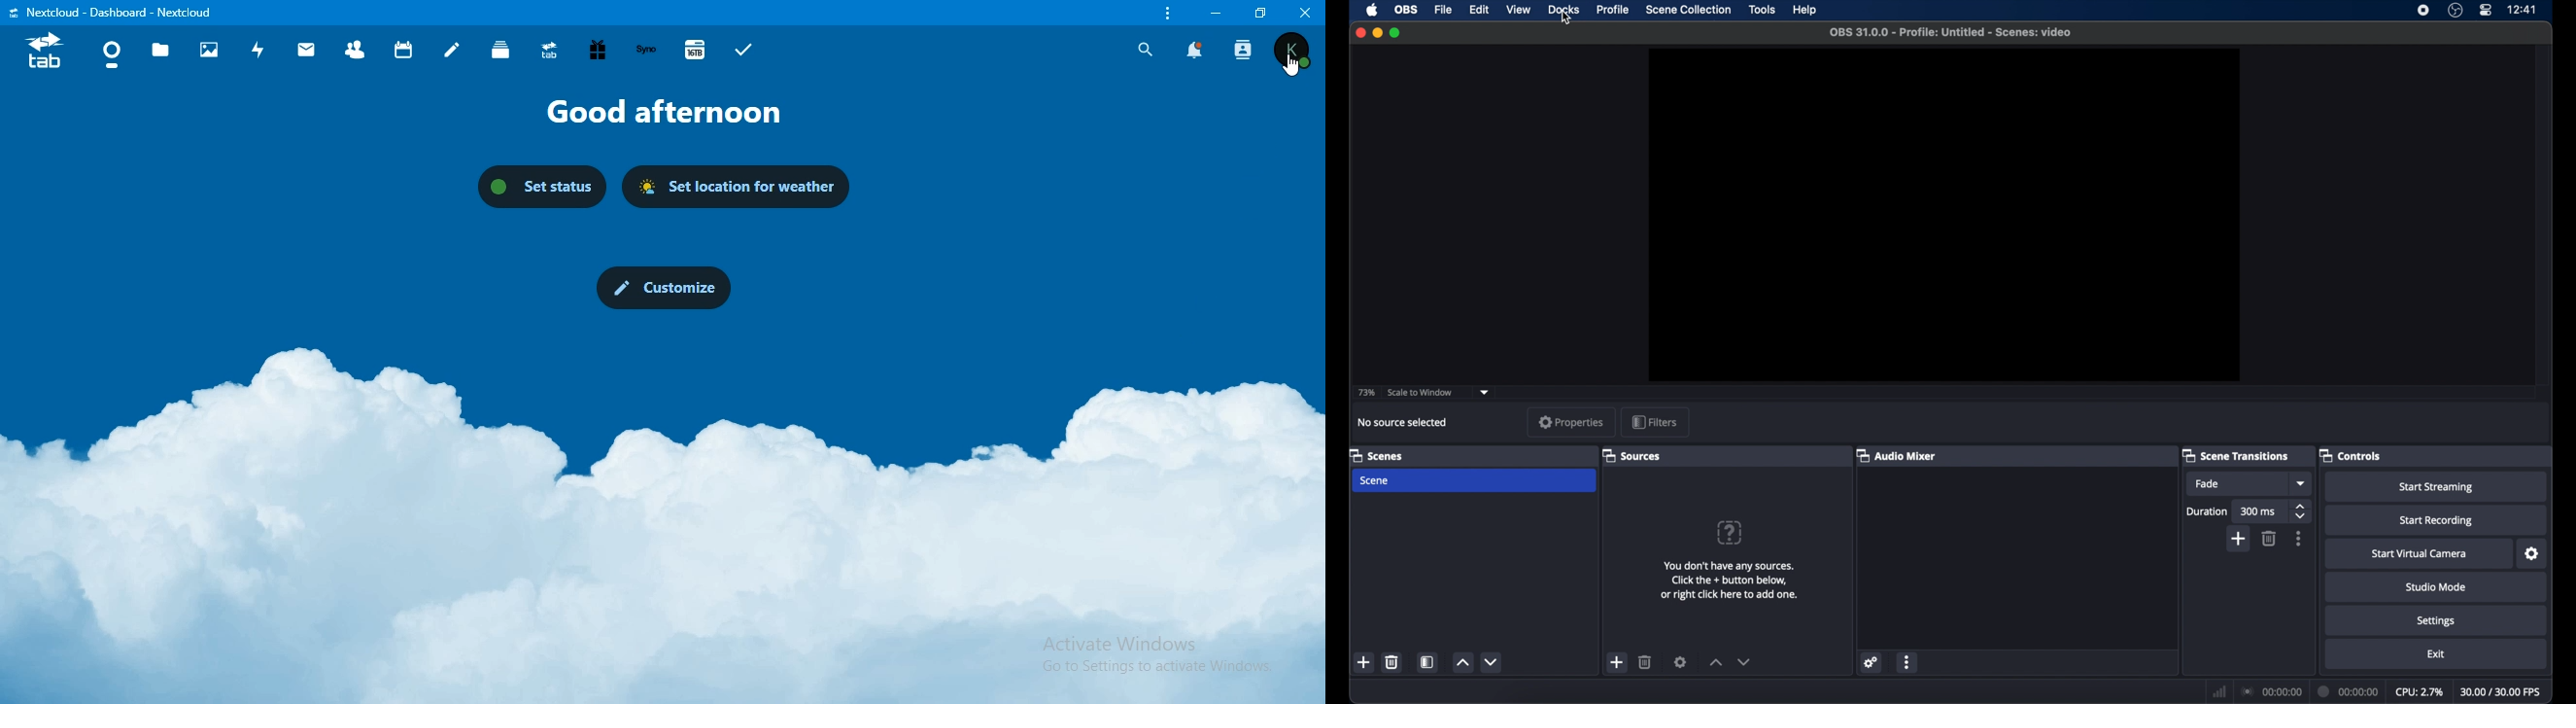 This screenshot has width=2576, height=728. What do you see at coordinates (1572, 422) in the screenshot?
I see `properties` at bounding box center [1572, 422].